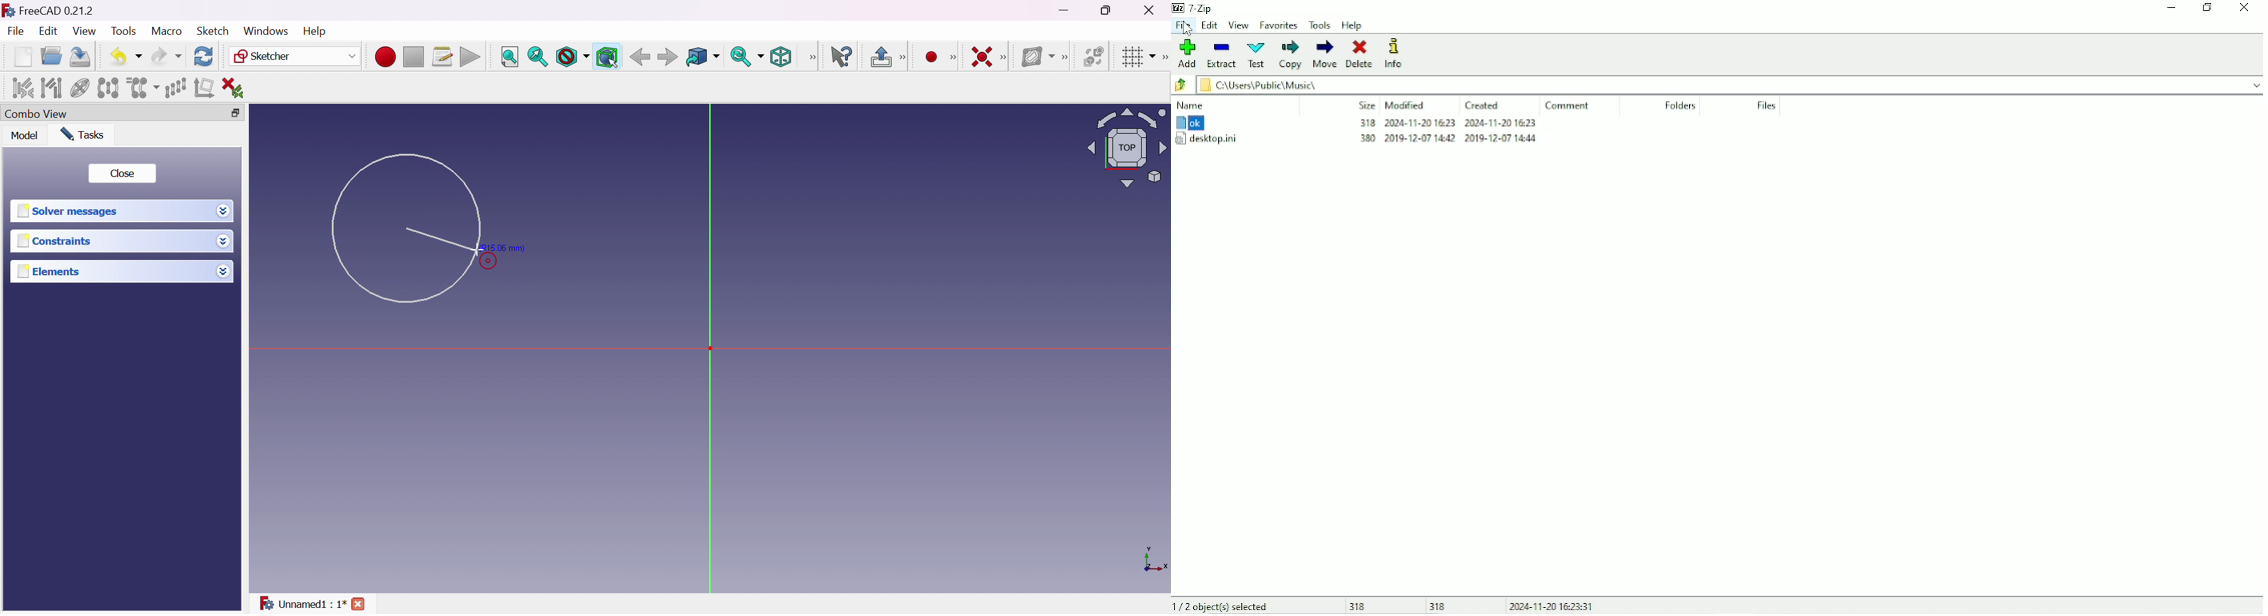  What do you see at coordinates (52, 87) in the screenshot?
I see `Select associated geometry` at bounding box center [52, 87].